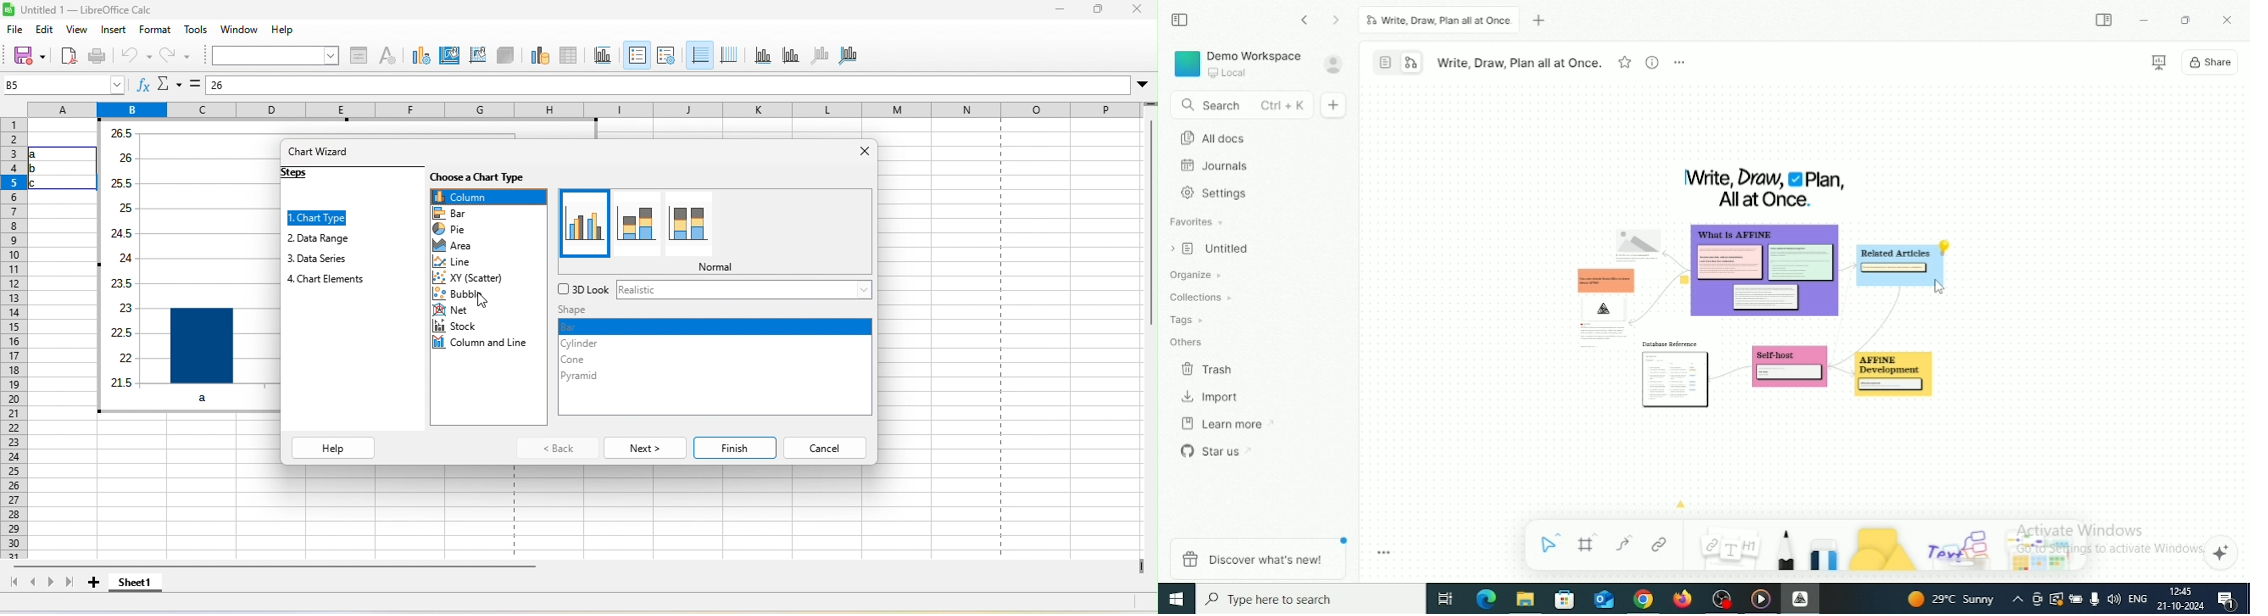 The height and width of the screenshot is (616, 2268). What do you see at coordinates (862, 159) in the screenshot?
I see `close` at bounding box center [862, 159].